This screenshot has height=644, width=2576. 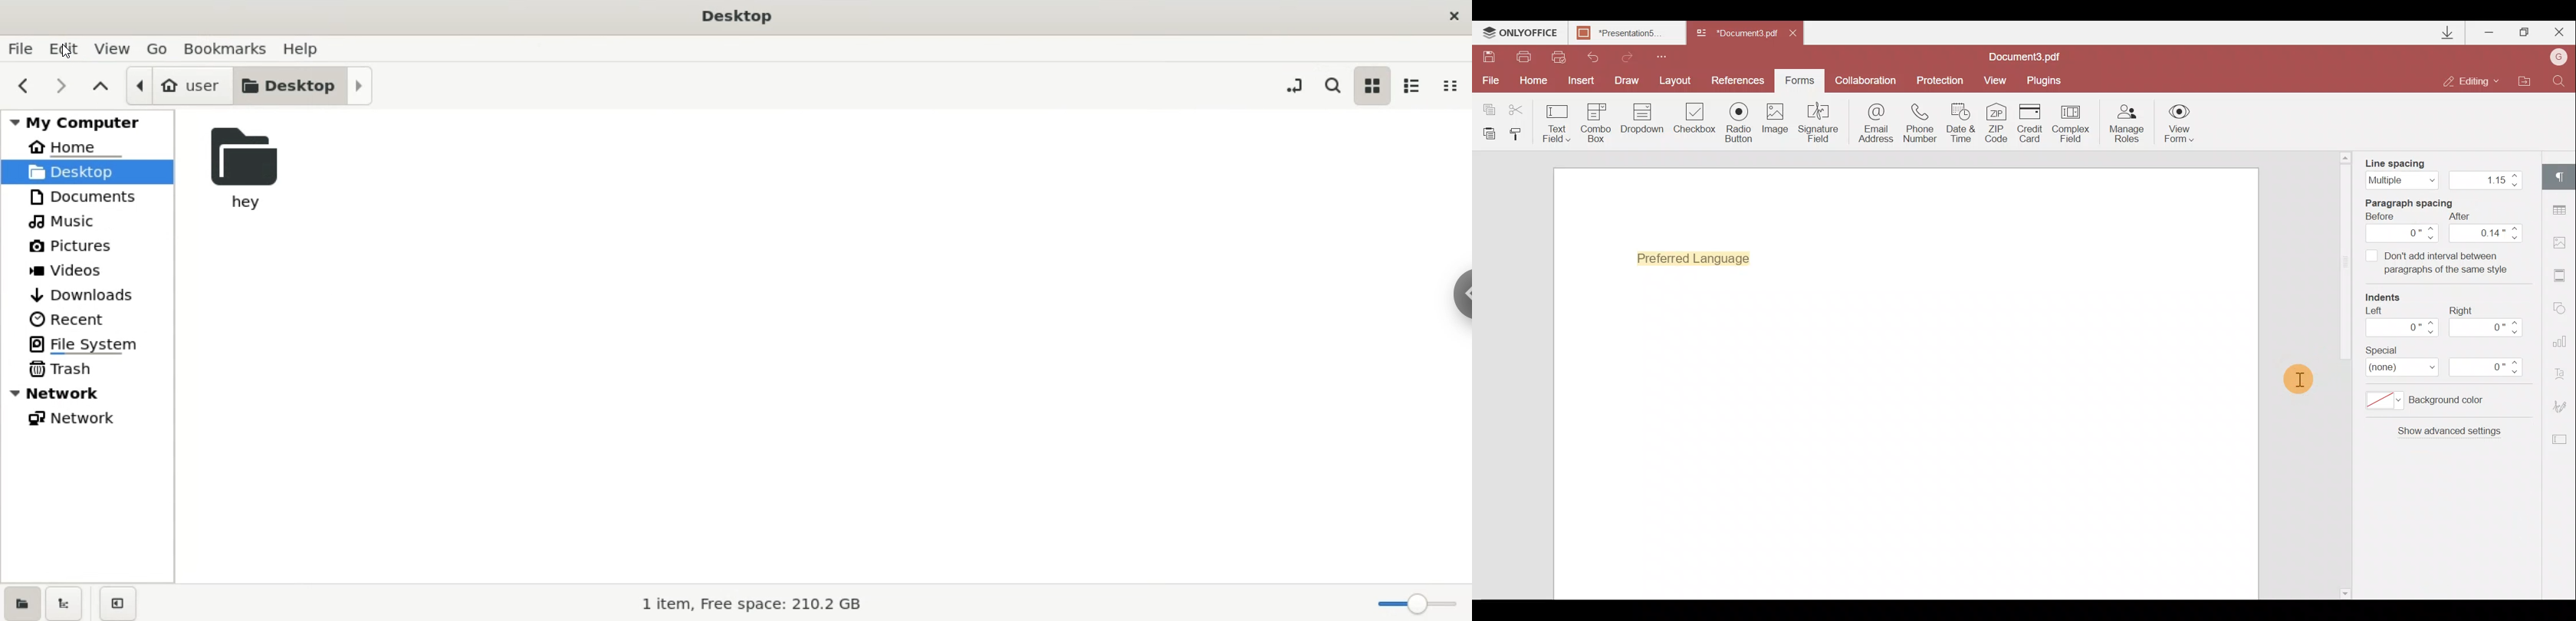 What do you see at coordinates (1295, 86) in the screenshot?
I see `toggle location entry` at bounding box center [1295, 86].